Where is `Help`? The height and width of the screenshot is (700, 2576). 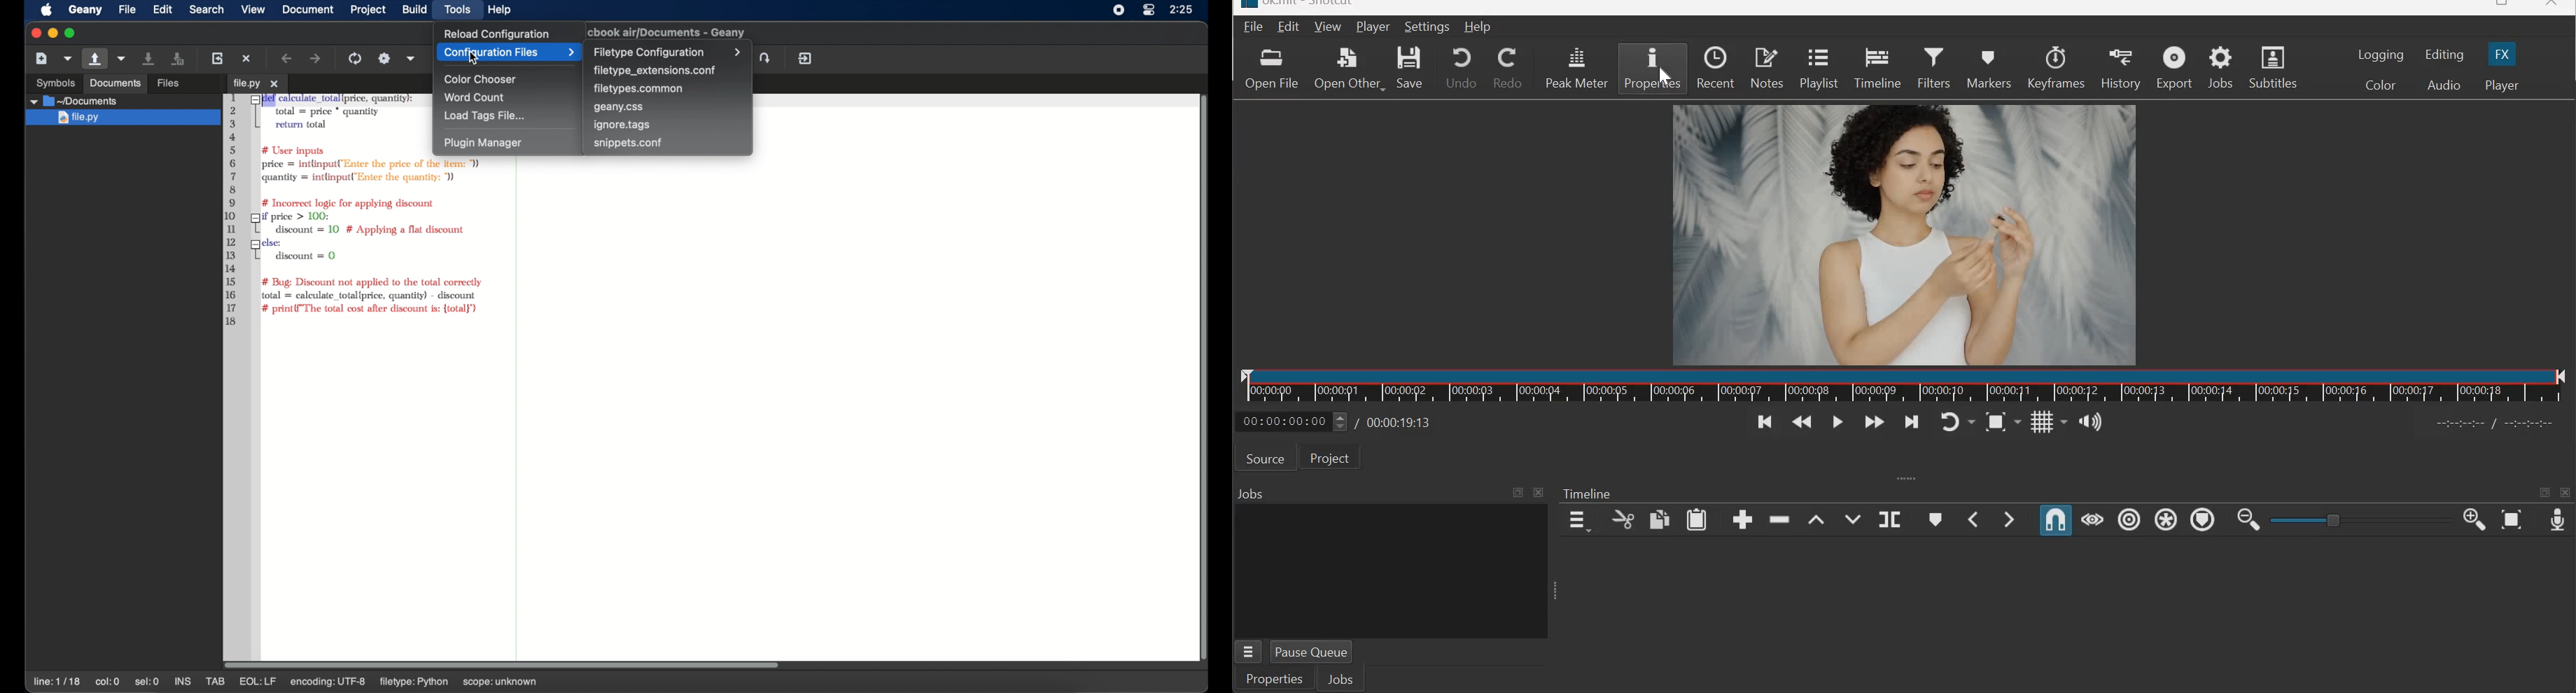 Help is located at coordinates (1478, 27).